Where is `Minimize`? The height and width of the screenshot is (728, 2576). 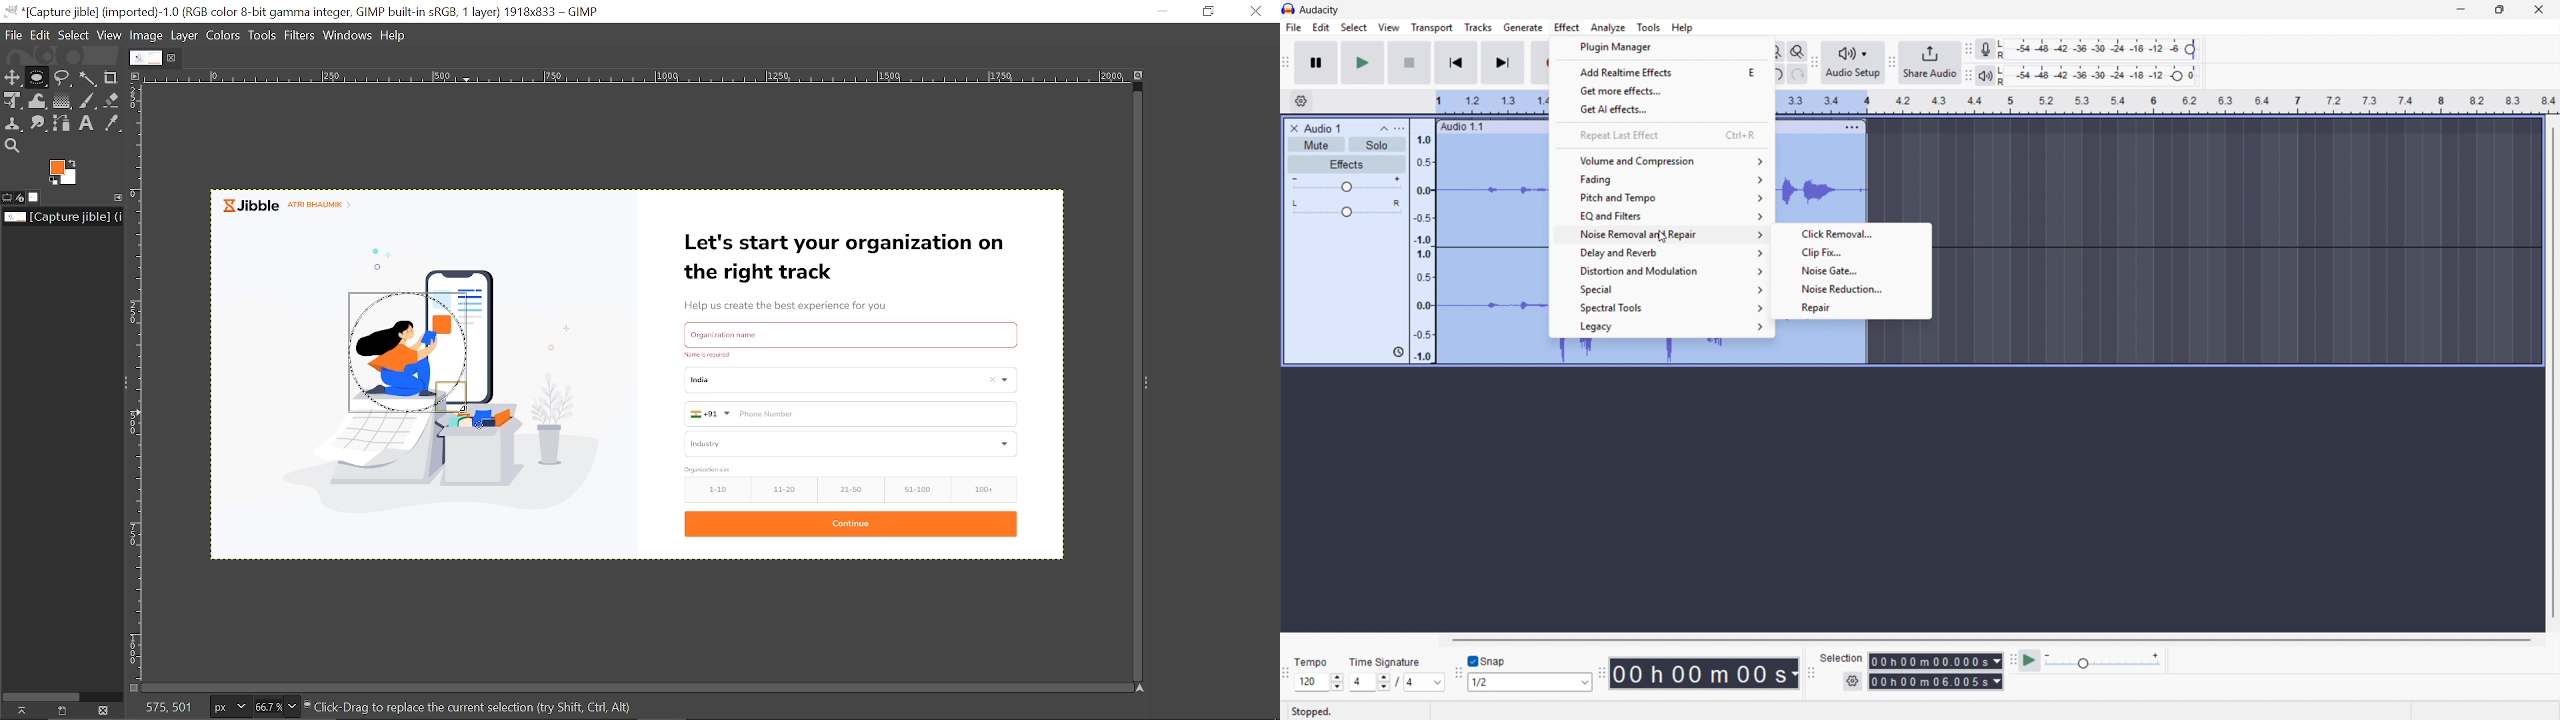 Minimize is located at coordinates (1166, 11).